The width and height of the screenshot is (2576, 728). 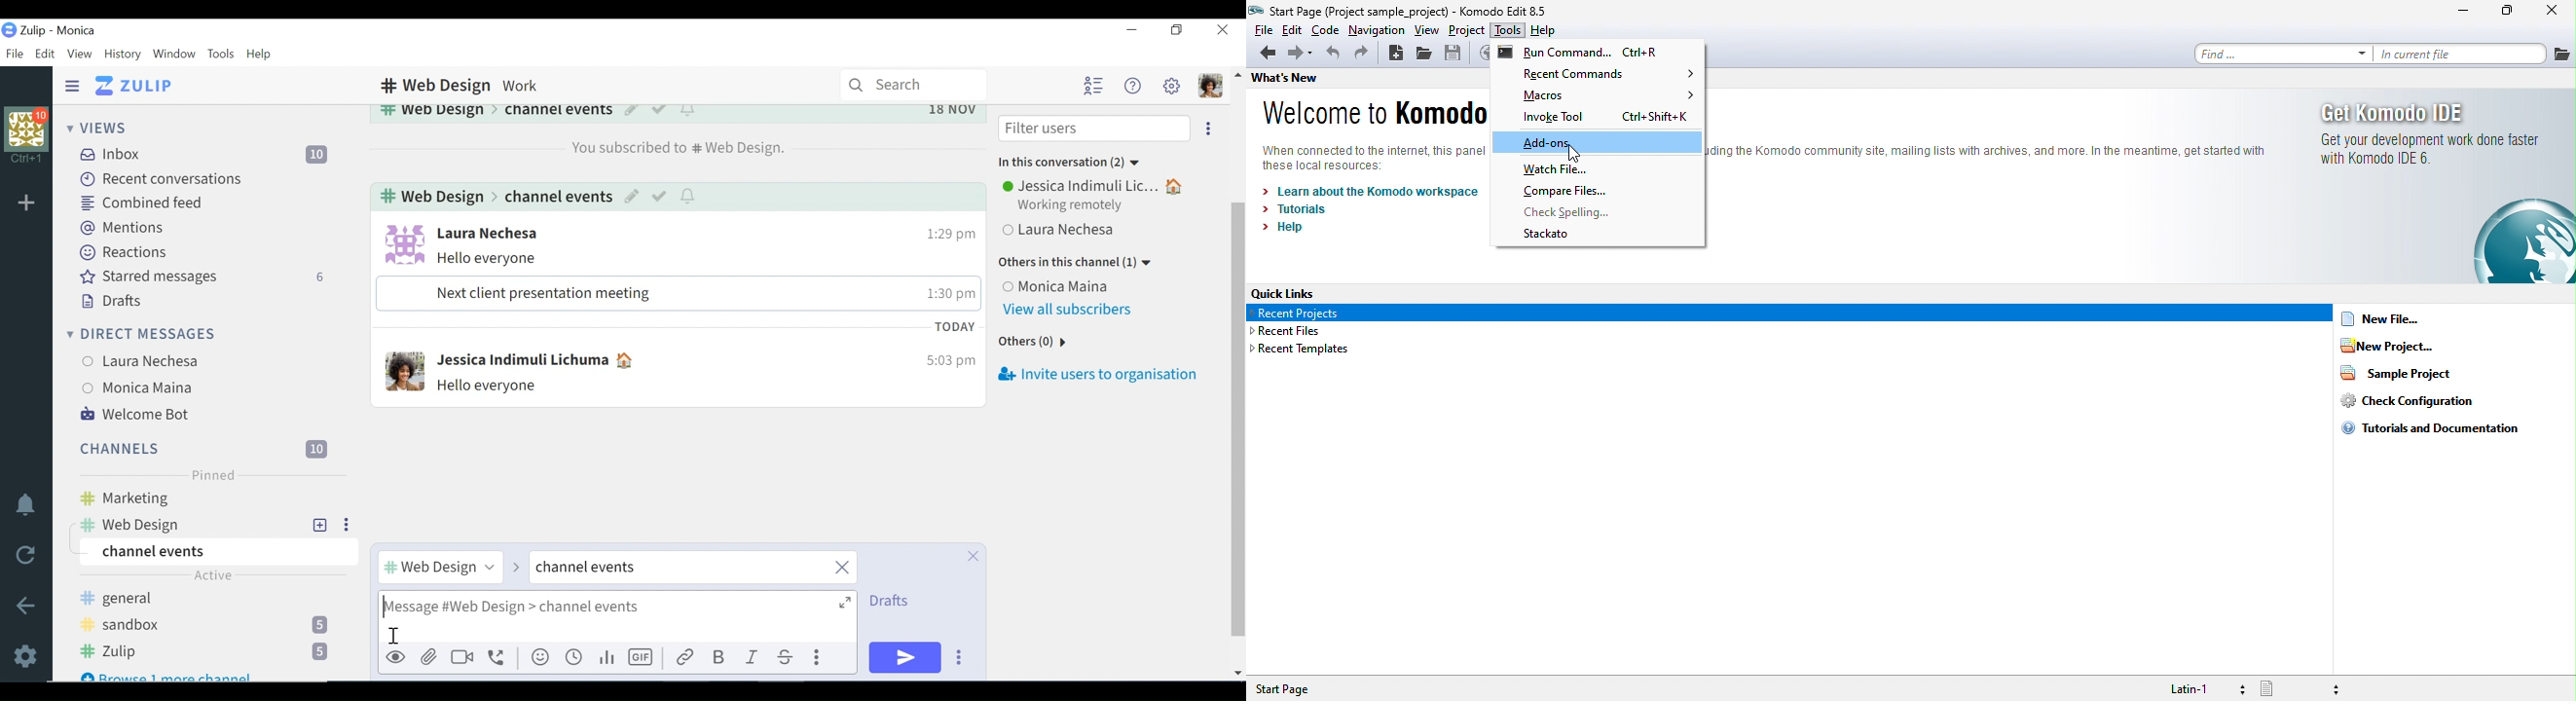 What do you see at coordinates (519, 358) in the screenshot?
I see `User name` at bounding box center [519, 358].